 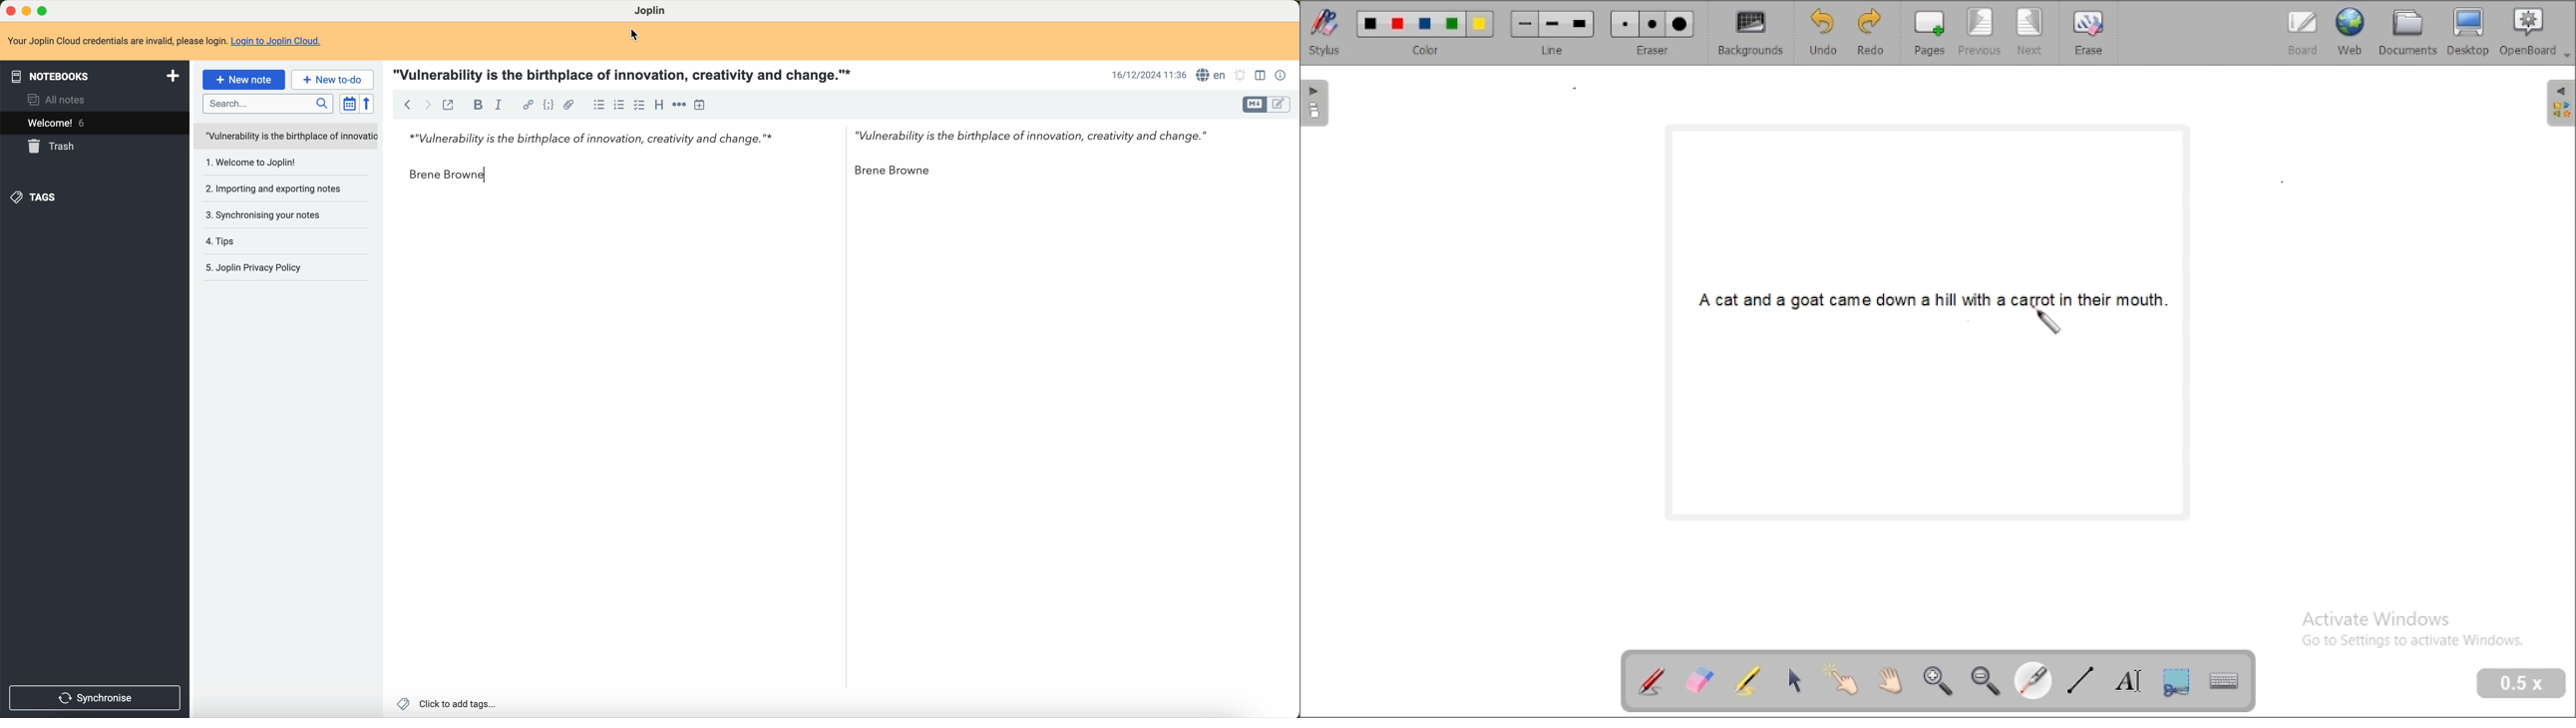 I want to click on Your Joplin Cloud credentials are invalid, please login., so click(x=116, y=40).